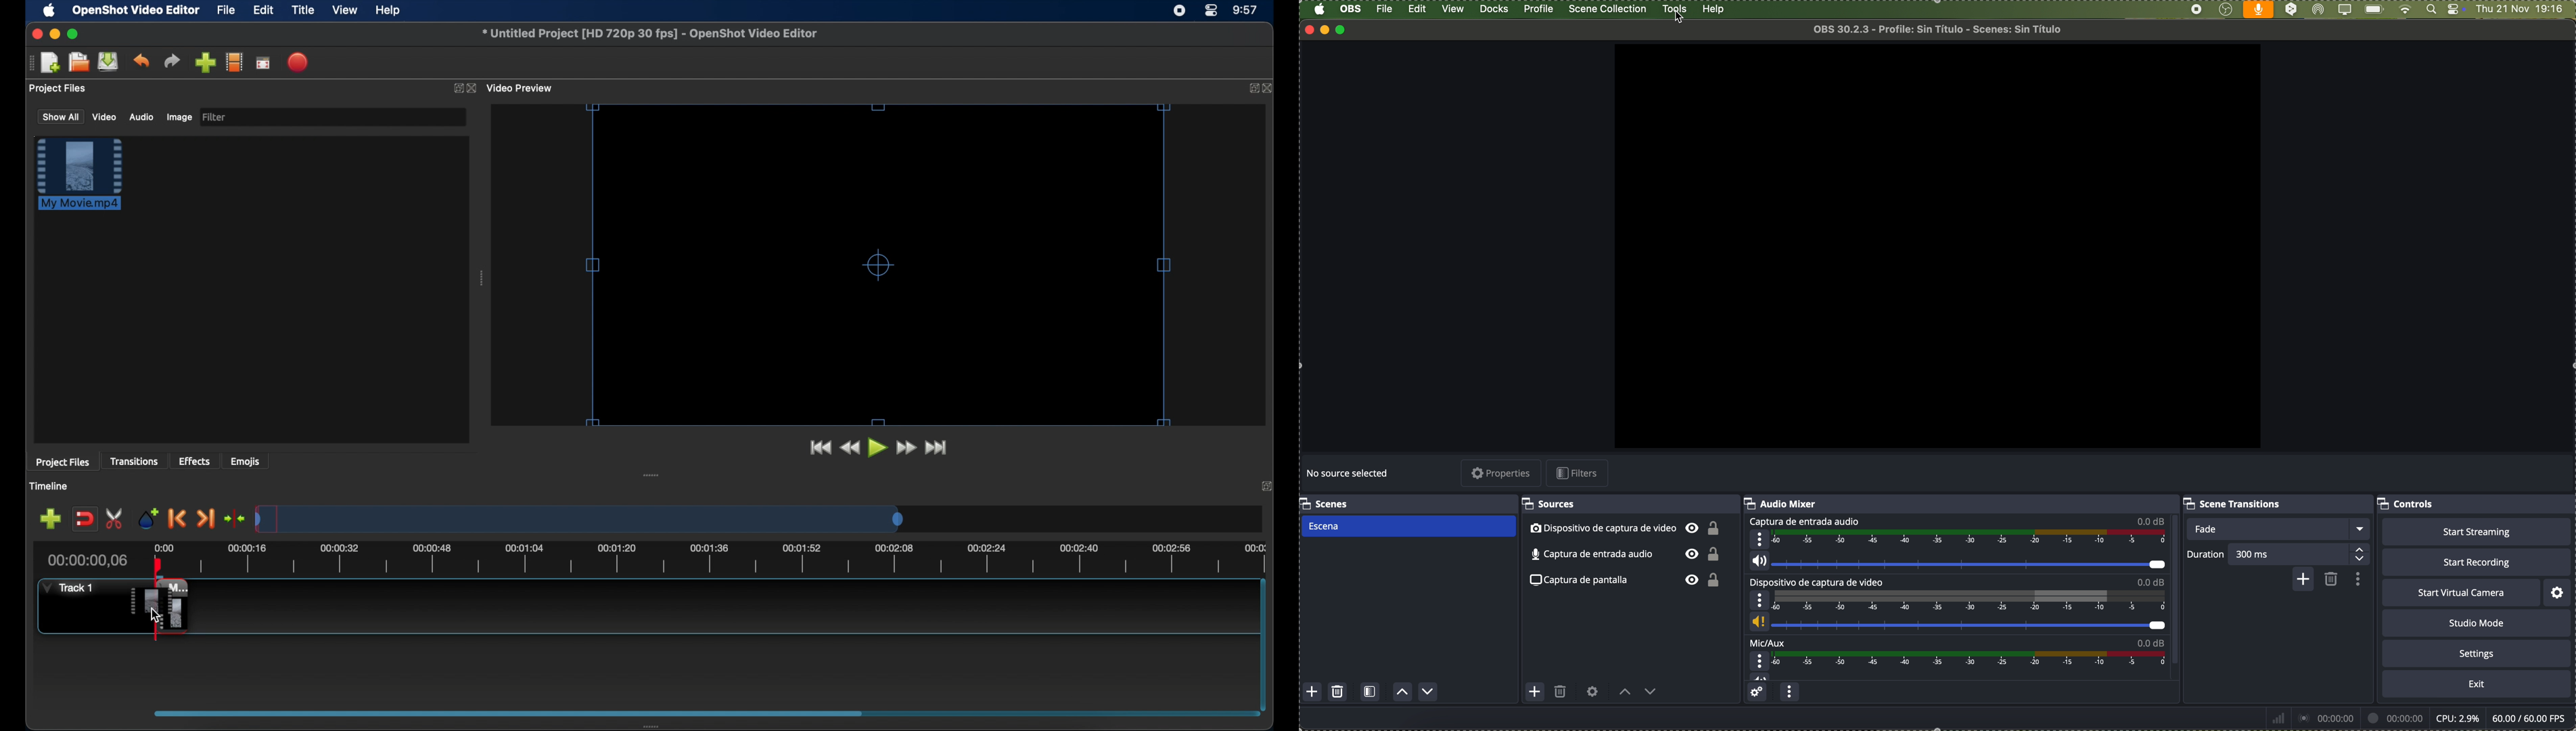  What do you see at coordinates (1454, 9) in the screenshot?
I see `view` at bounding box center [1454, 9].